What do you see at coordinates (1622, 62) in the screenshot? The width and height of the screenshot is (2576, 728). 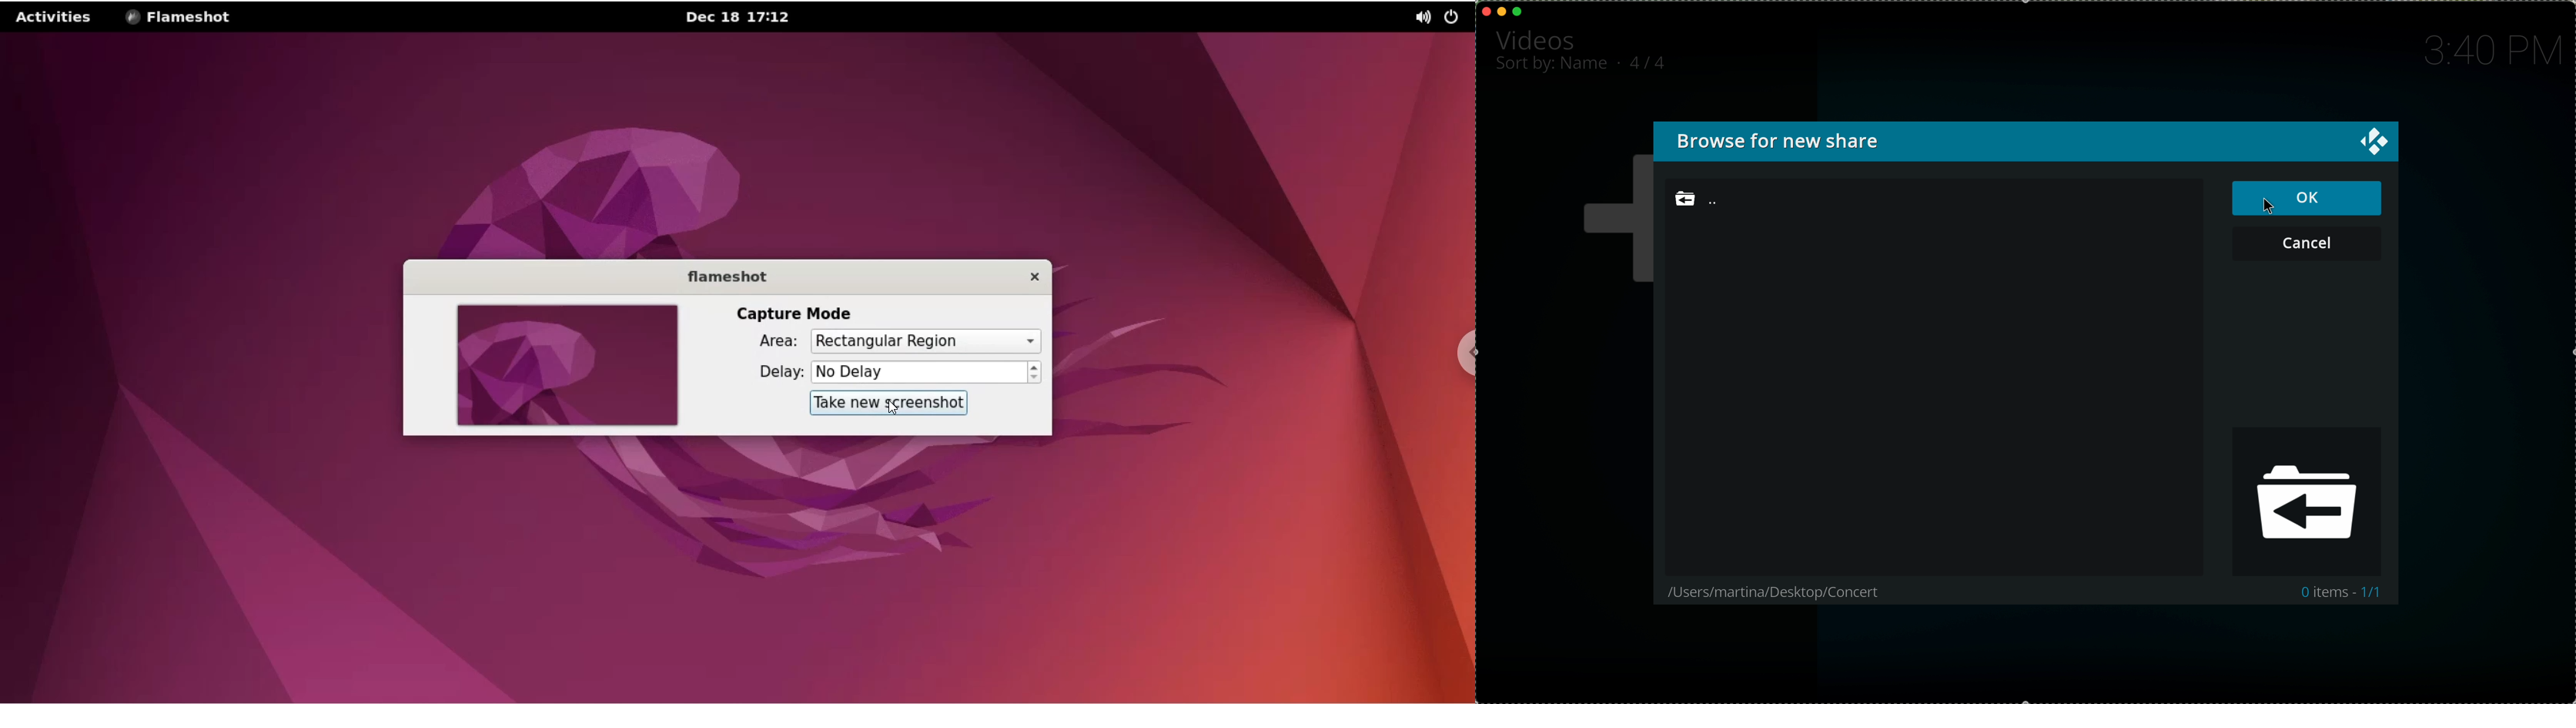 I see `.` at bounding box center [1622, 62].